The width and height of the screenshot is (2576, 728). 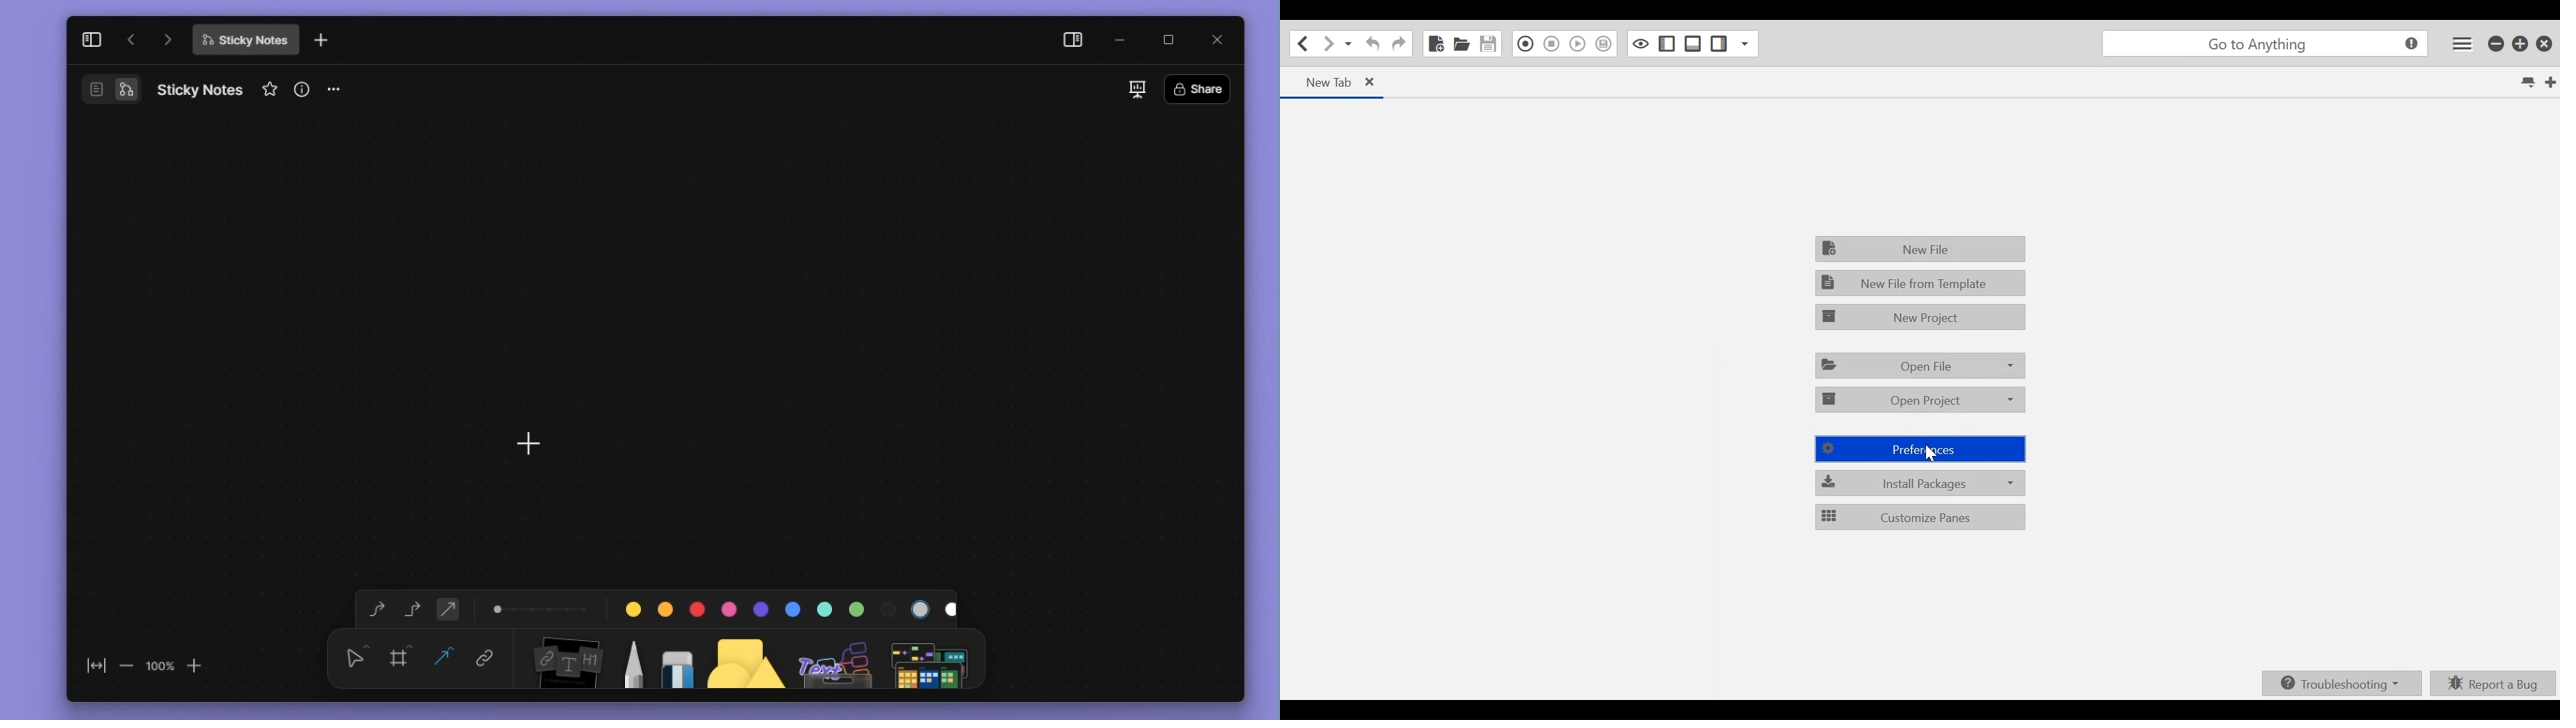 I want to click on Redo last Action, so click(x=1398, y=45).